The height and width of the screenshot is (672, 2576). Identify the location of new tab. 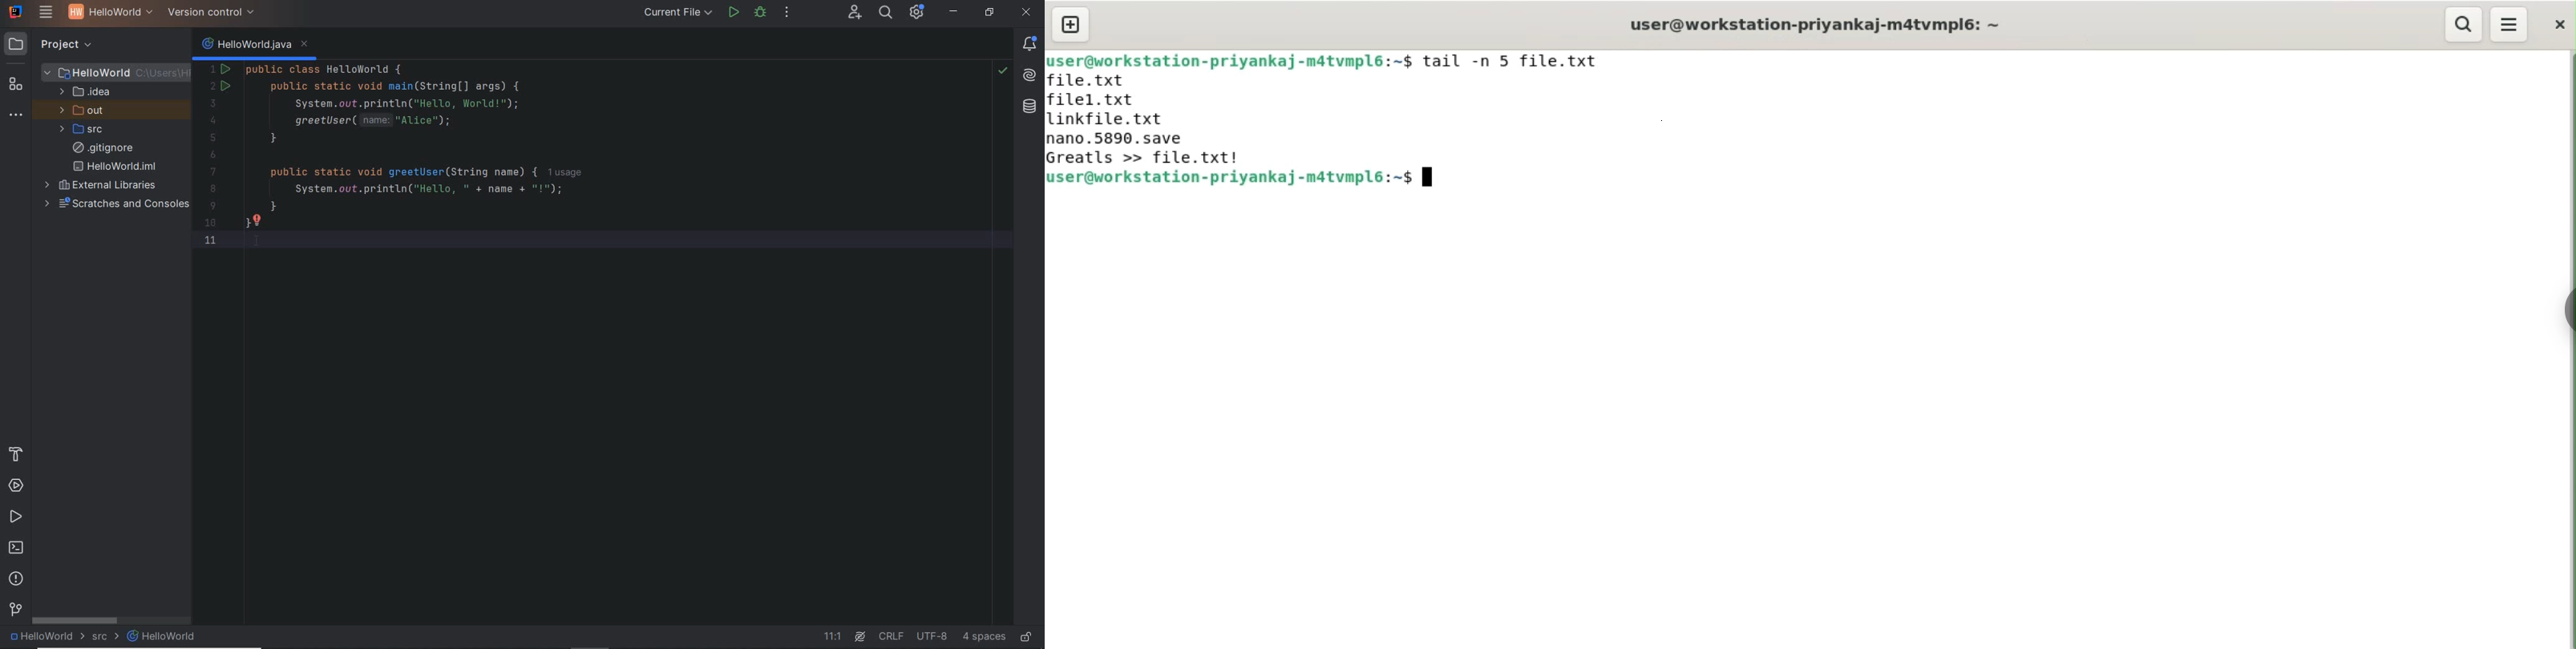
(1071, 25).